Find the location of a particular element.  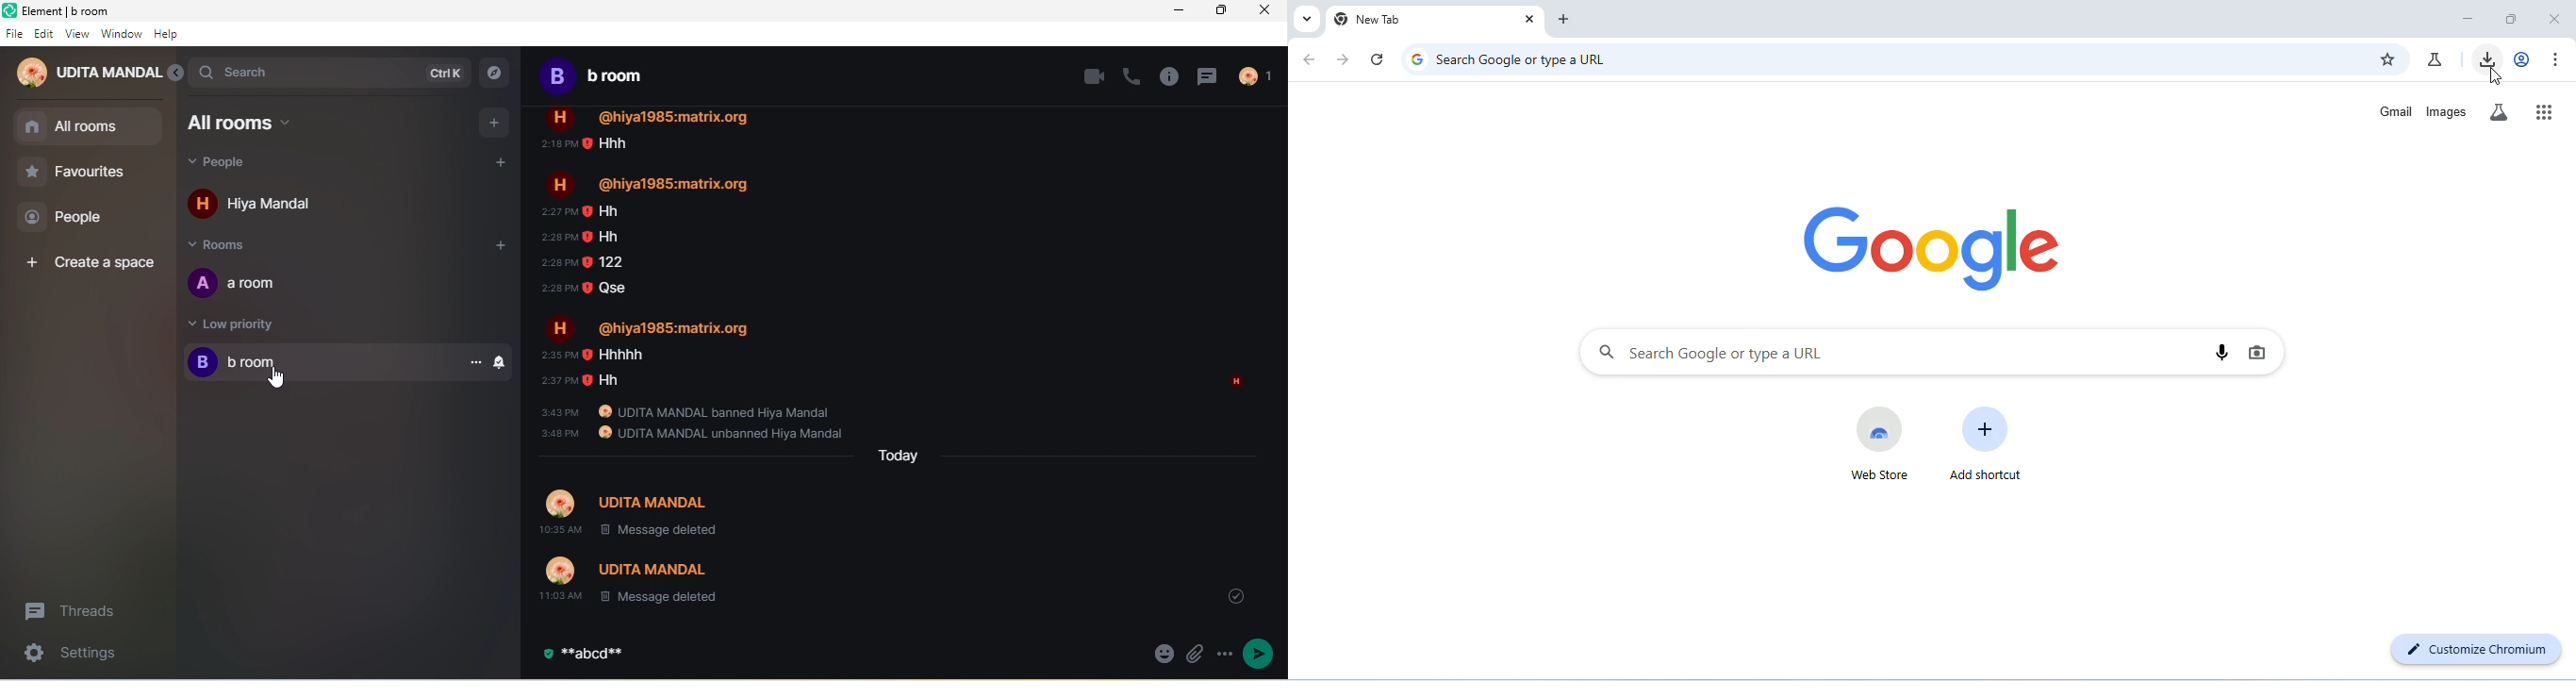

Cursor is located at coordinates (275, 377).